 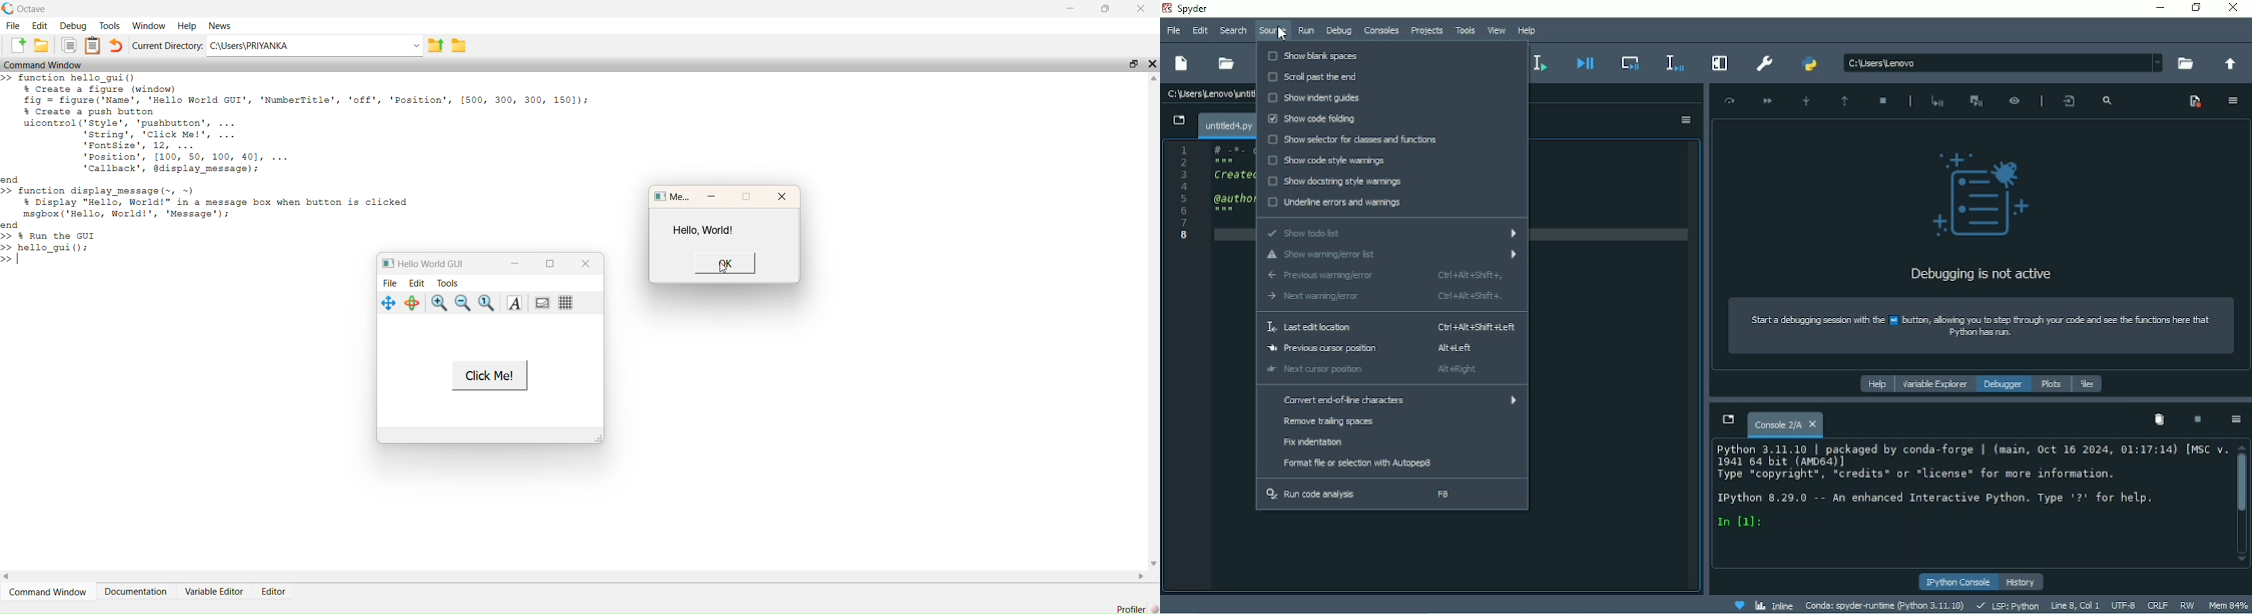 I want to click on Serial number, so click(x=1186, y=194).